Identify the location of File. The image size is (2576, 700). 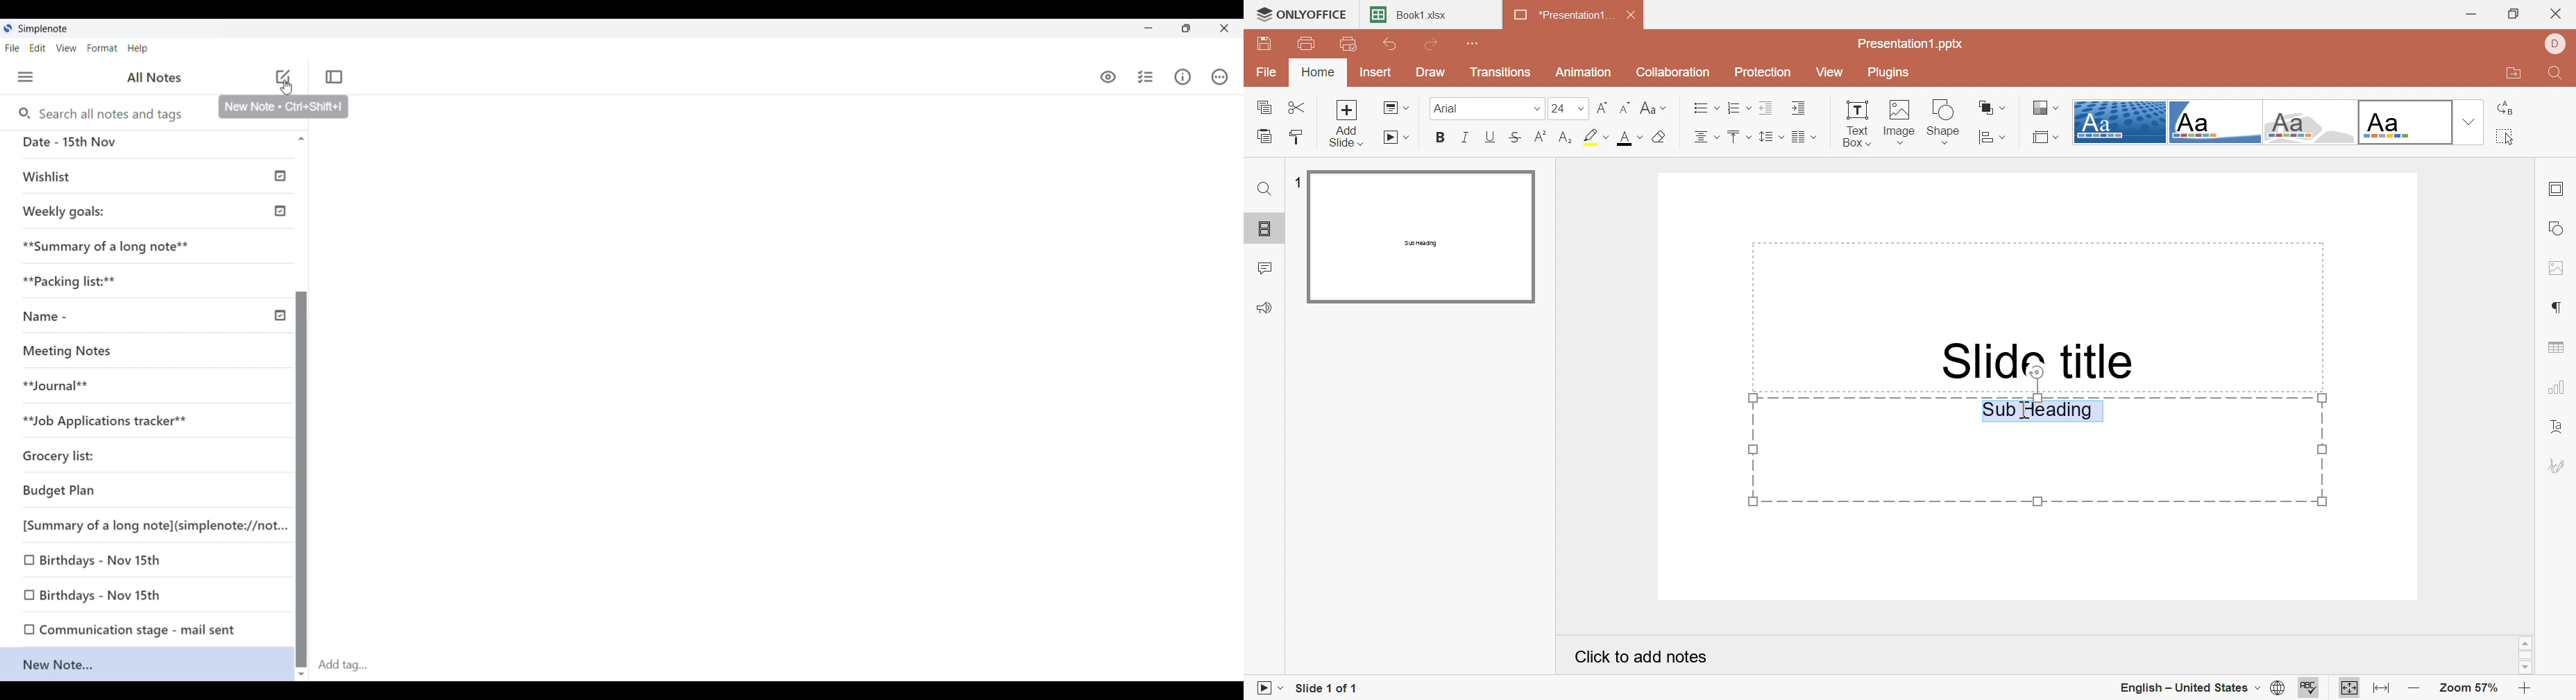
(1266, 72).